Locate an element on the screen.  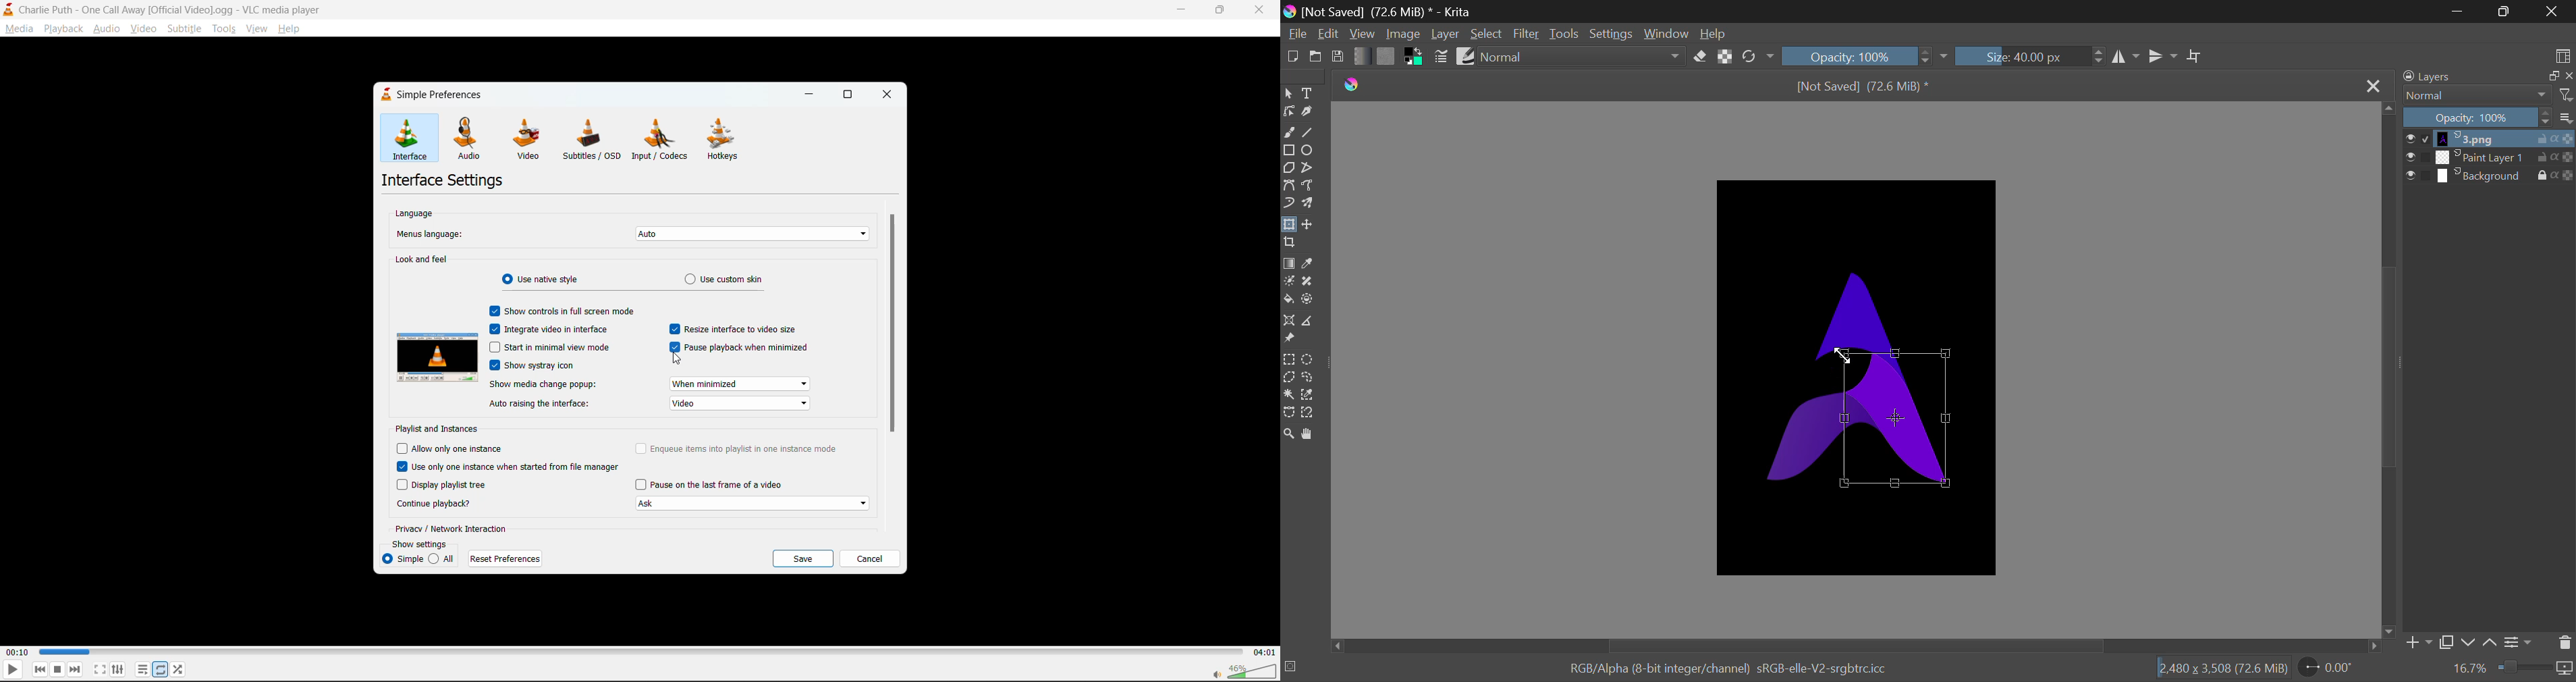
Vertical Mirror Flip is located at coordinates (2127, 57).